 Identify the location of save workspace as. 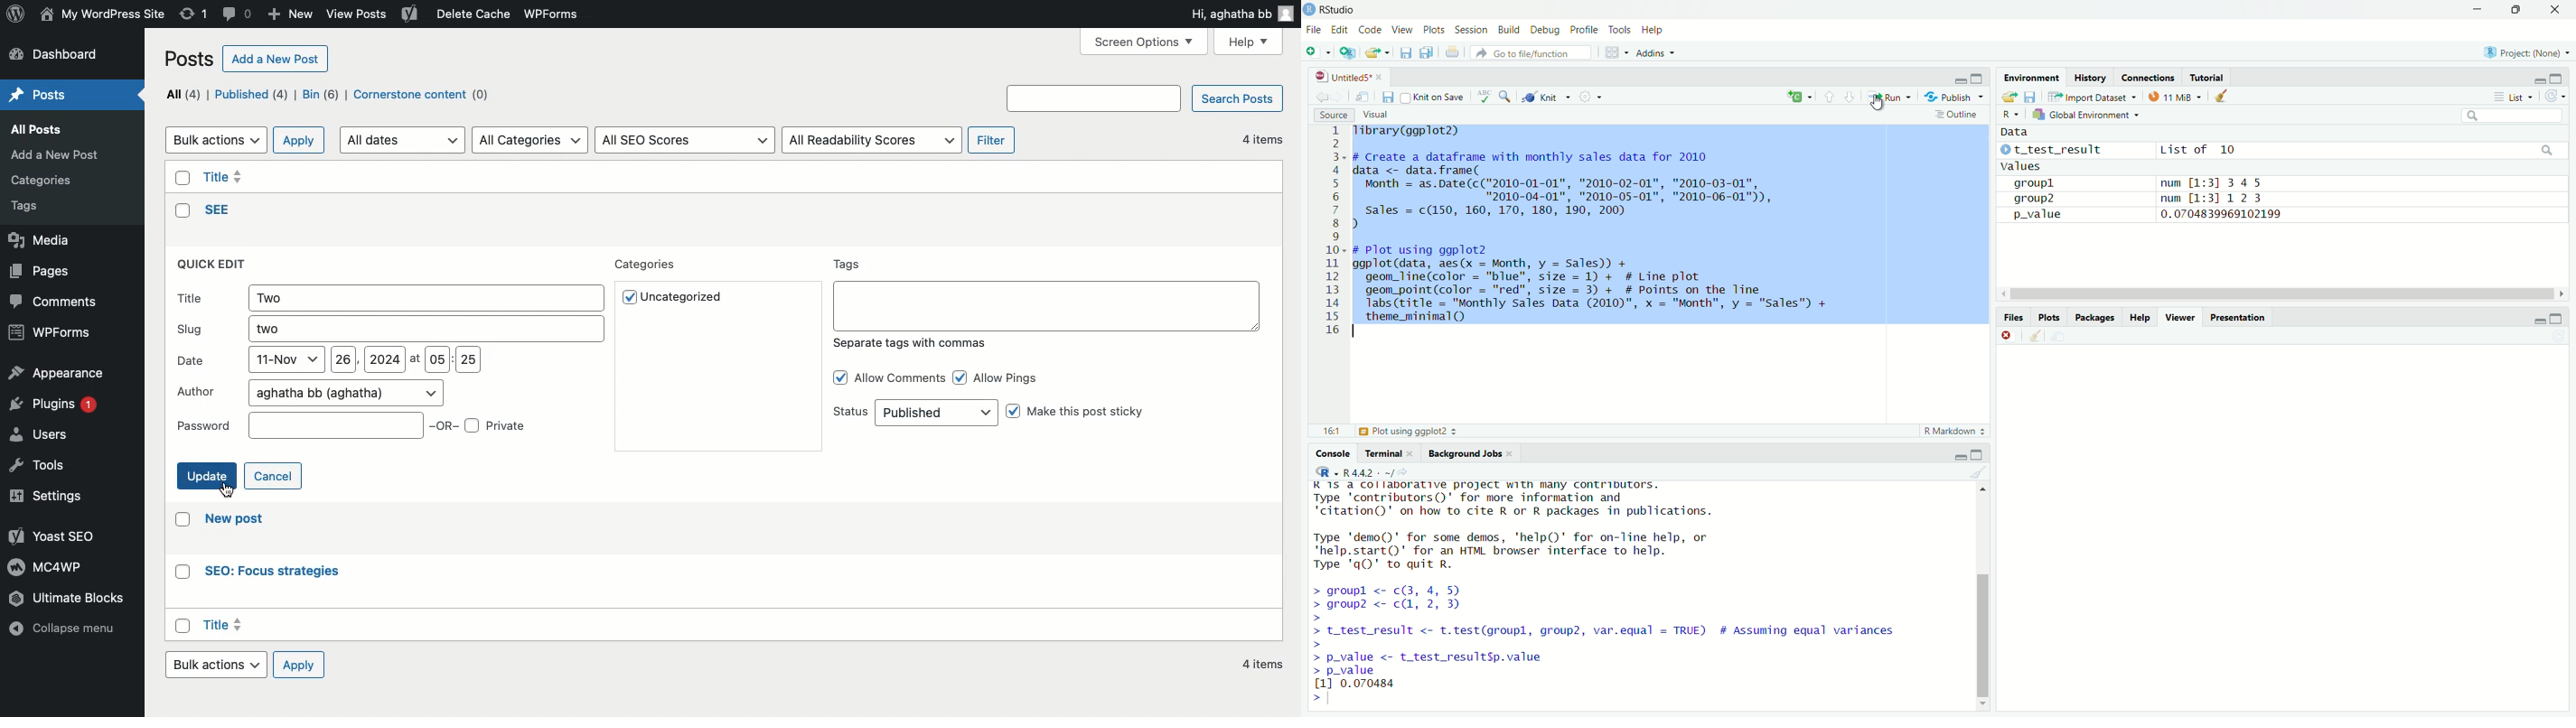
(2031, 97).